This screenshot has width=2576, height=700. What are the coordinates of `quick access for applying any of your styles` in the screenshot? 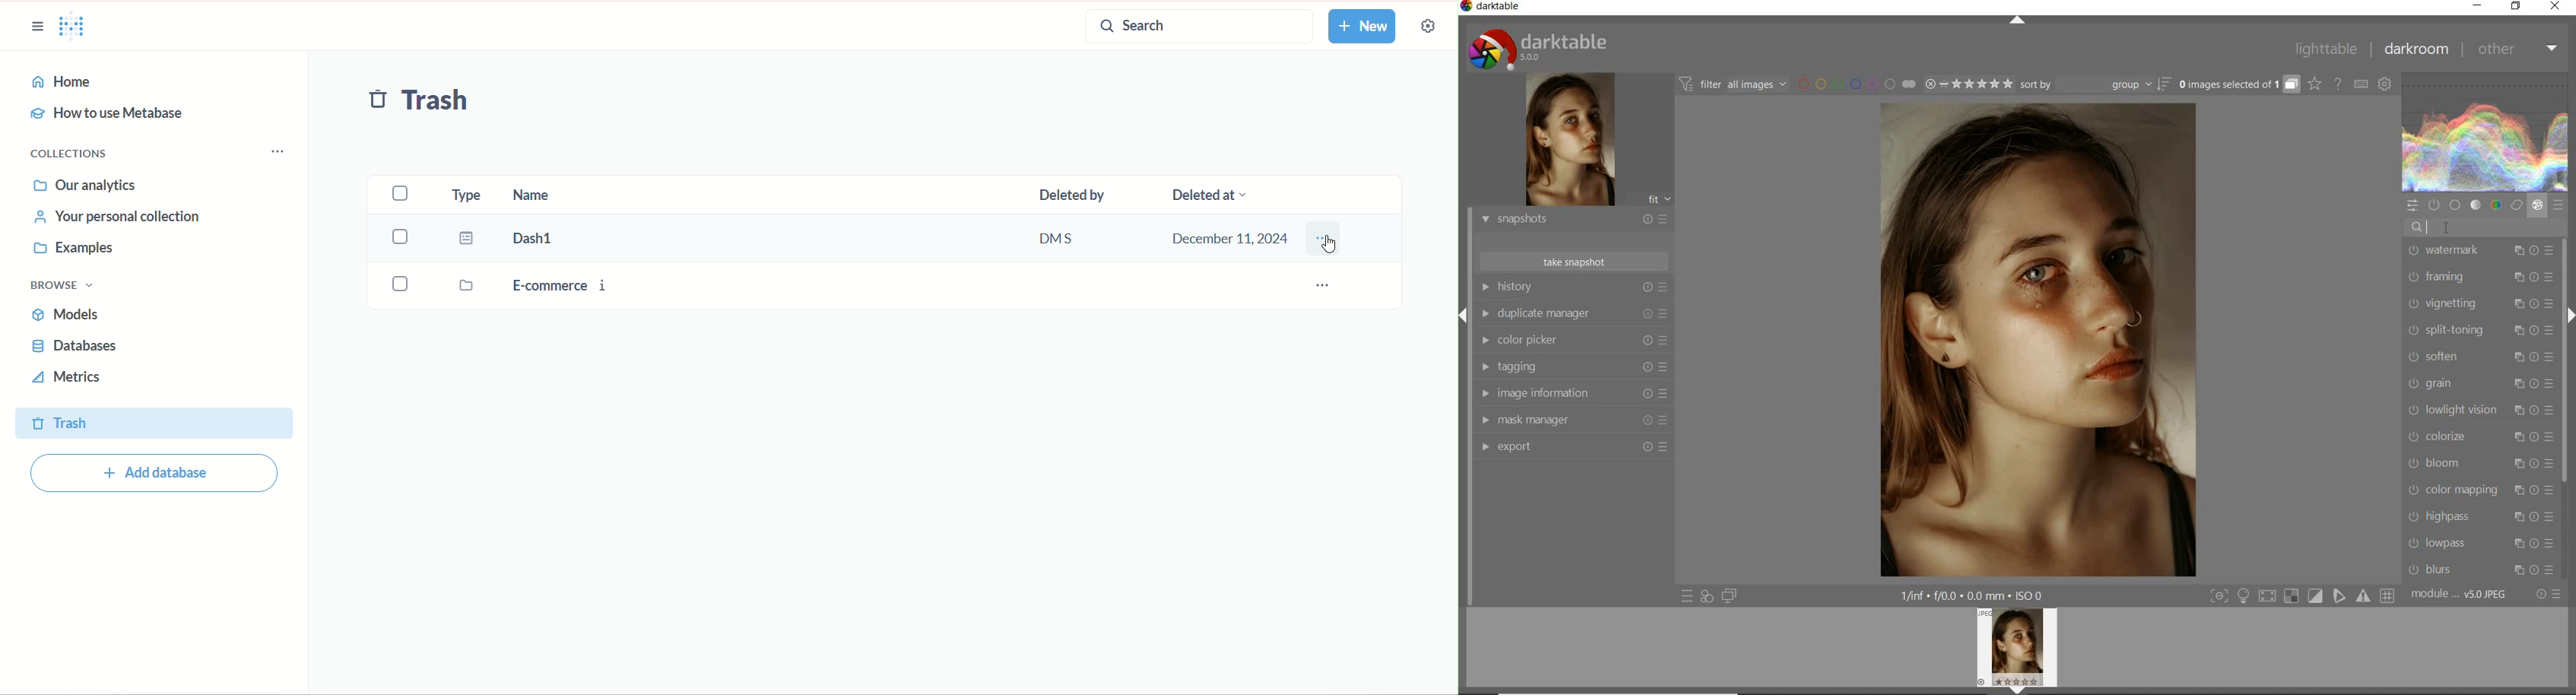 It's located at (1706, 596).